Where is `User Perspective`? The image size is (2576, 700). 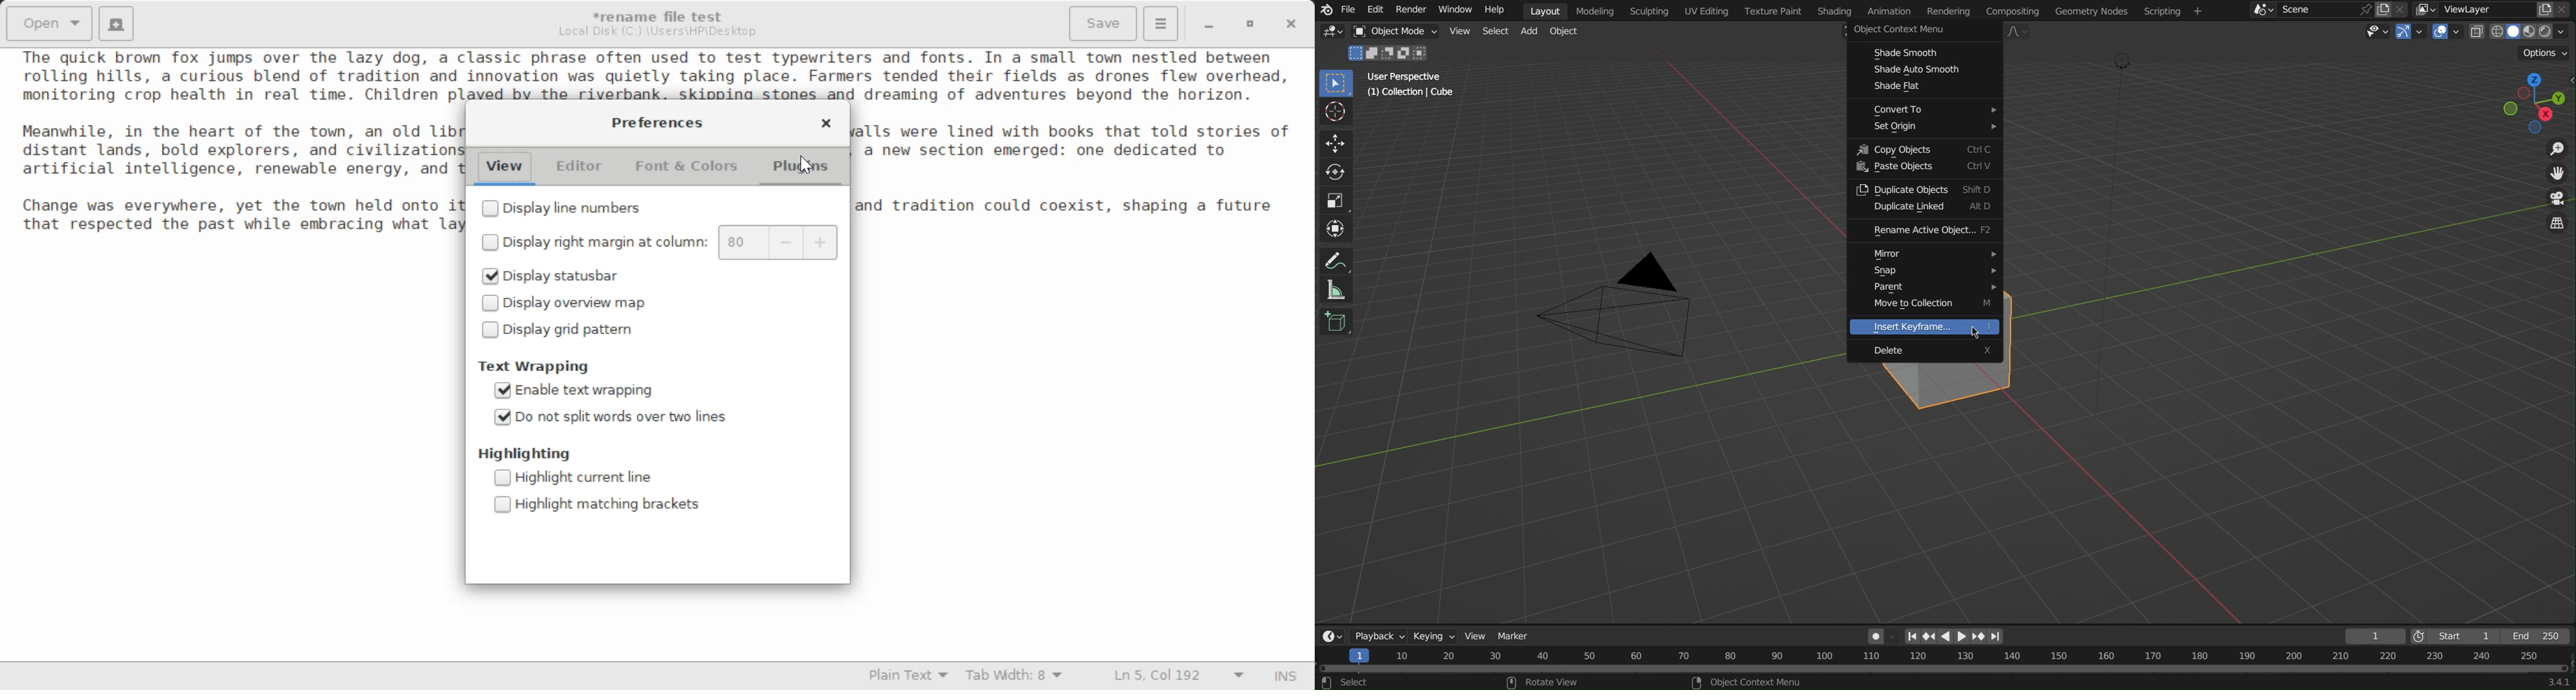
User Perspective is located at coordinates (1404, 77).